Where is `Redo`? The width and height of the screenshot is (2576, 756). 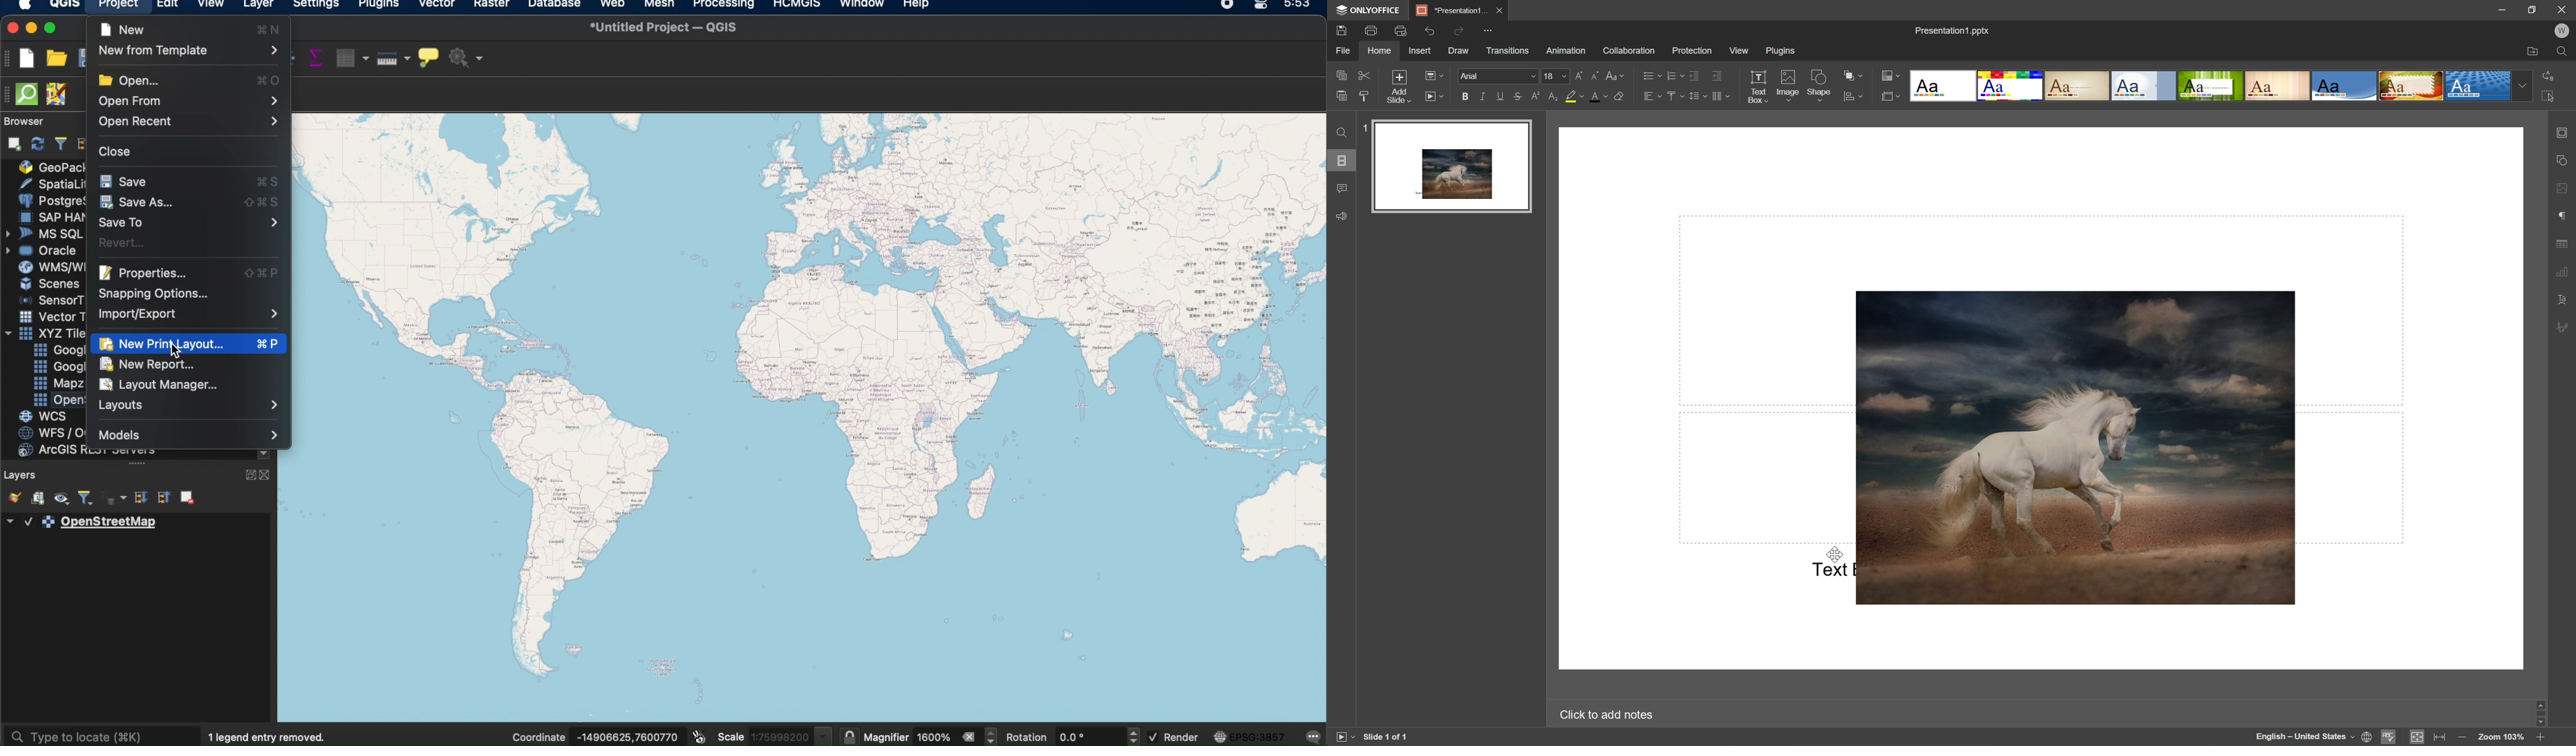
Redo is located at coordinates (1461, 30).